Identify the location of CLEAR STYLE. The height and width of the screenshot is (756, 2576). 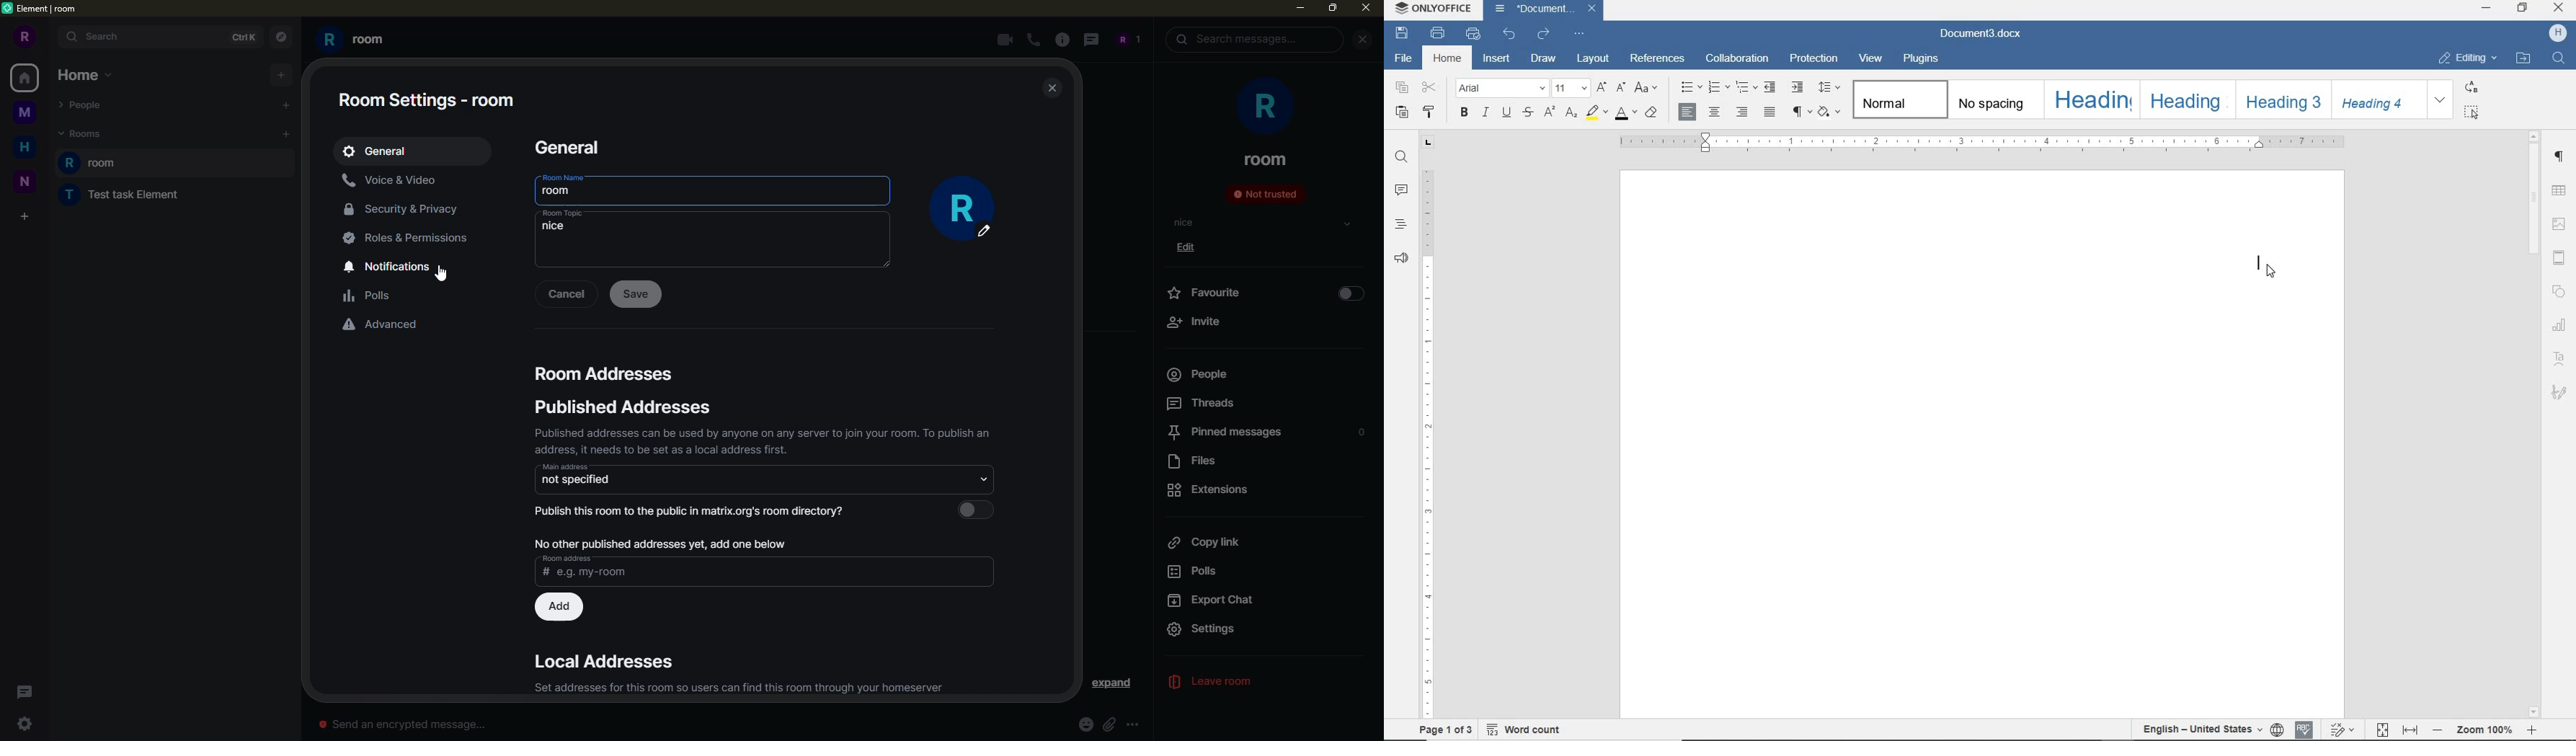
(1653, 112).